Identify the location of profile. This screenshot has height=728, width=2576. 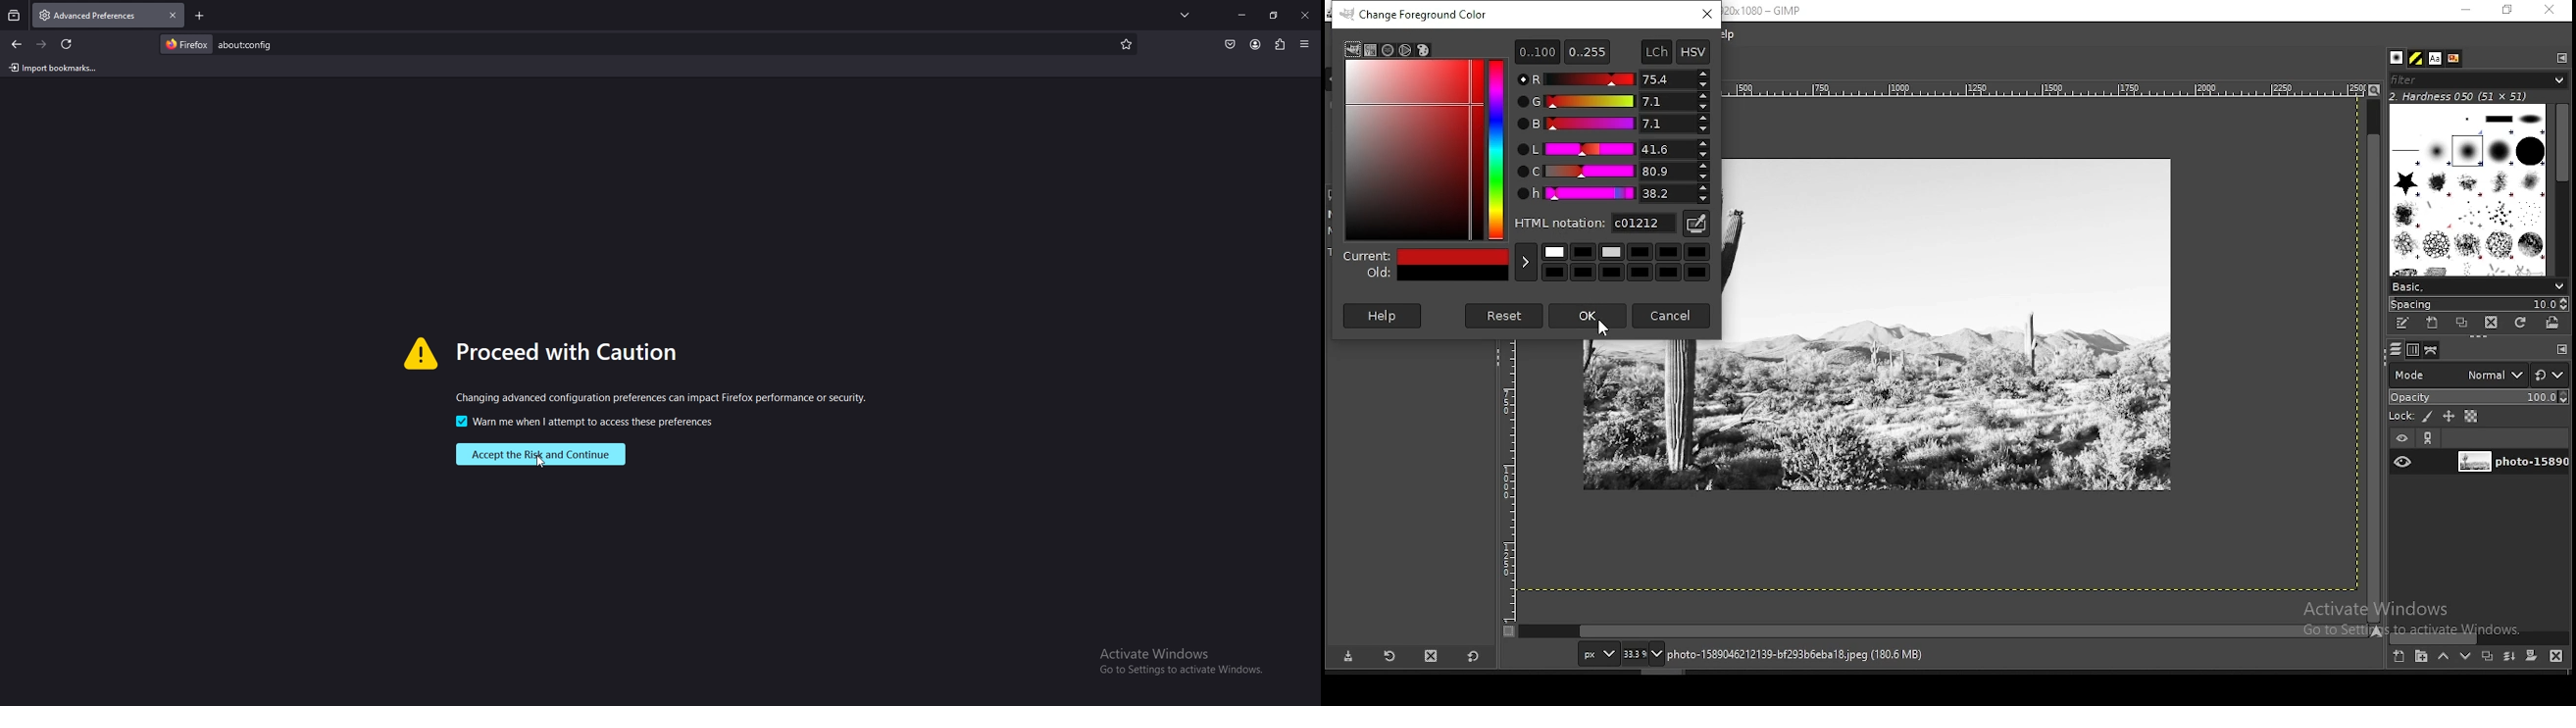
(1255, 45).